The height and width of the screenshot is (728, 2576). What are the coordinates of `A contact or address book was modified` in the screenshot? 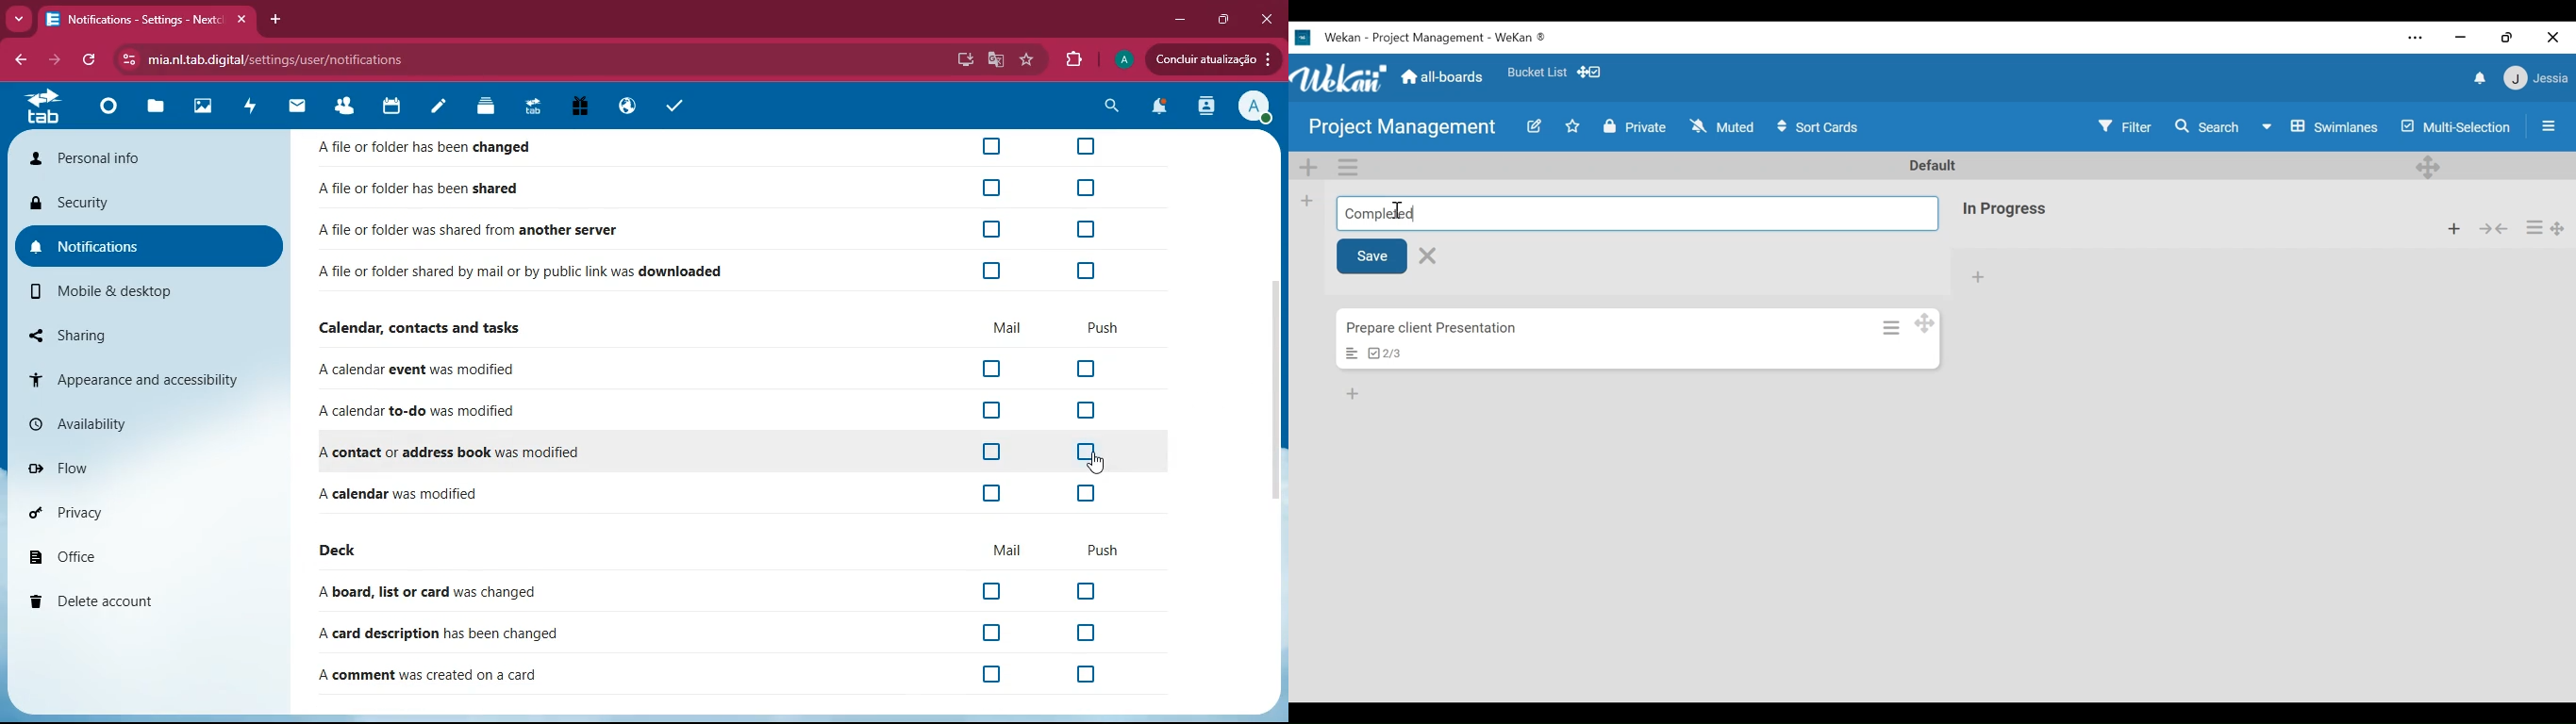 It's located at (455, 452).